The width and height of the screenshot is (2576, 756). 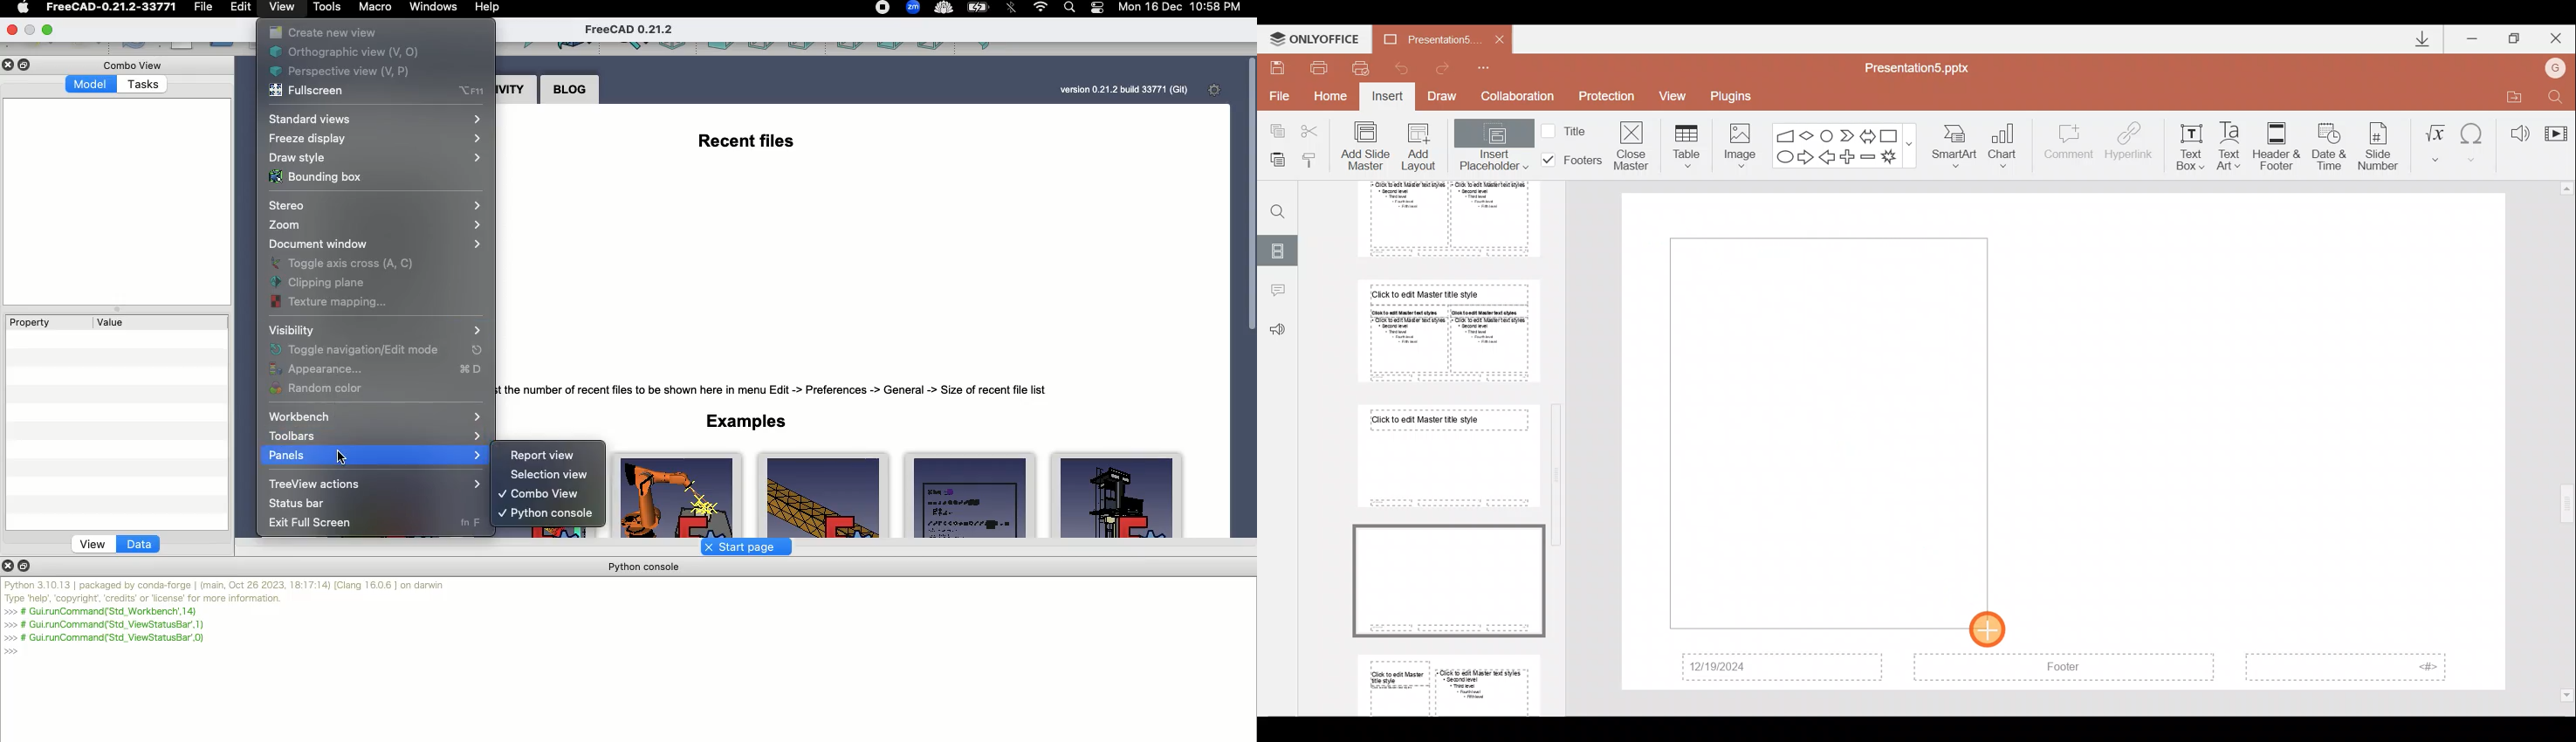 What do you see at coordinates (1559, 440) in the screenshot?
I see `Scroll bar` at bounding box center [1559, 440].